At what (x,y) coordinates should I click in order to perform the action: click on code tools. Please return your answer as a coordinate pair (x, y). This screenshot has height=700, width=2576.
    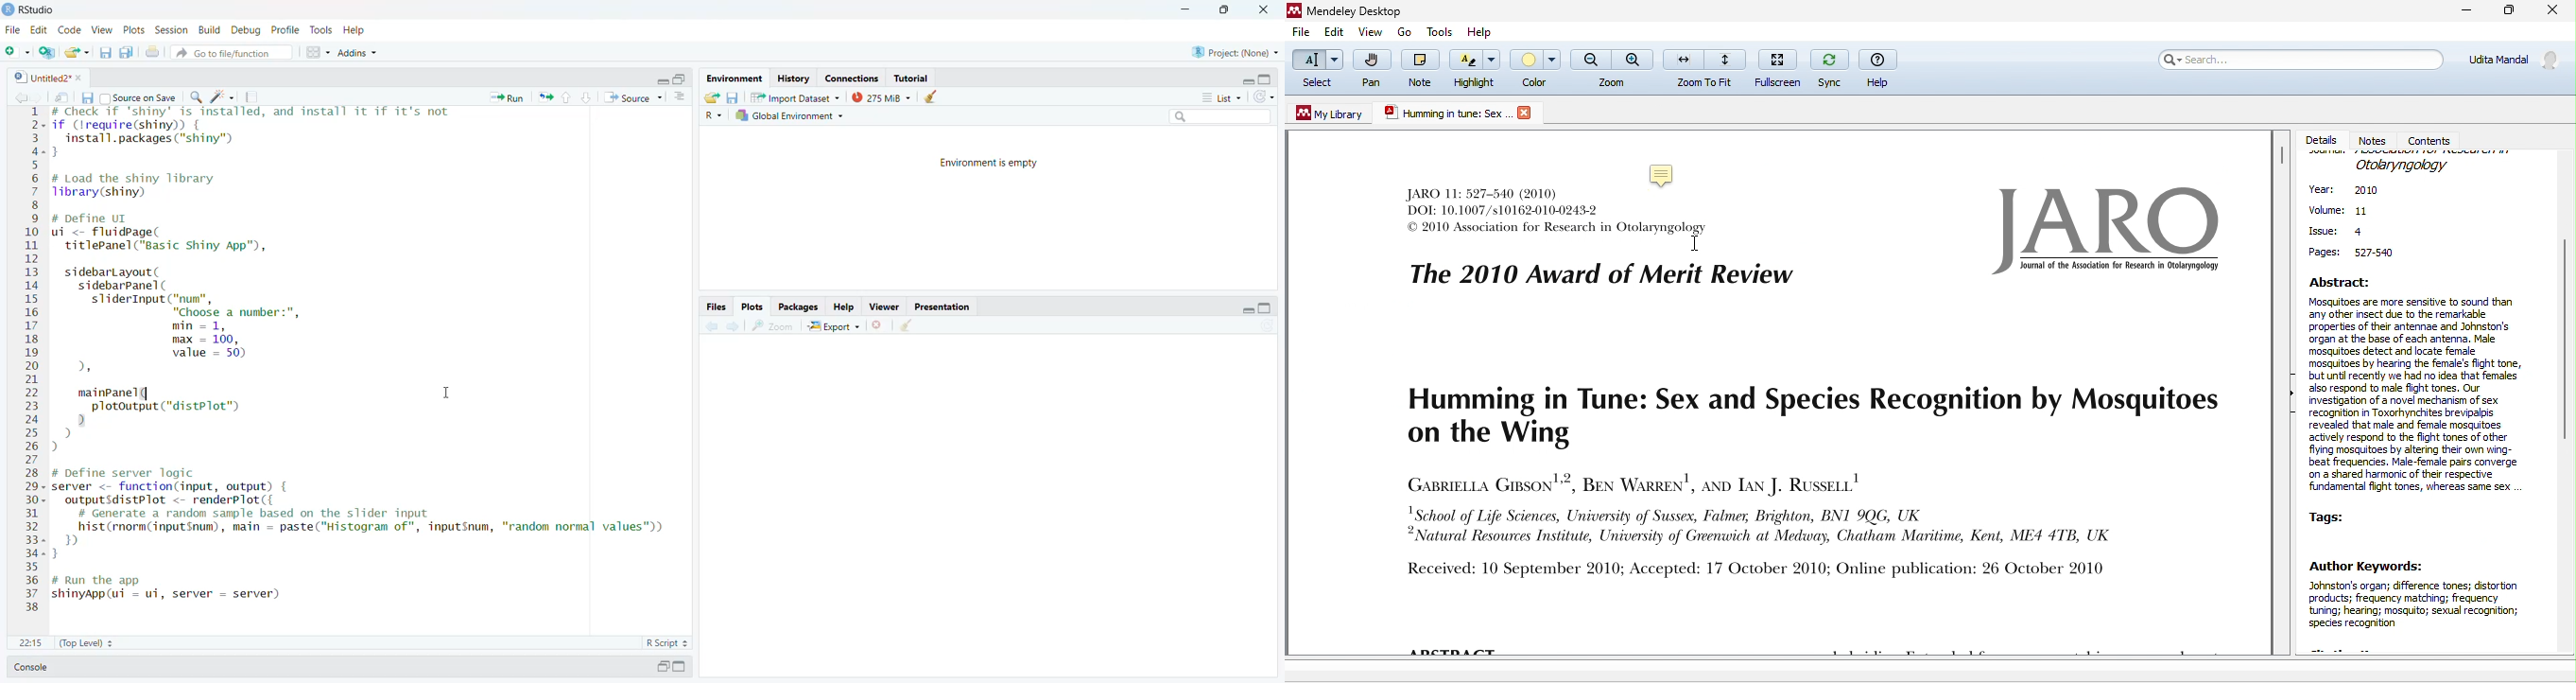
    Looking at the image, I should click on (223, 96).